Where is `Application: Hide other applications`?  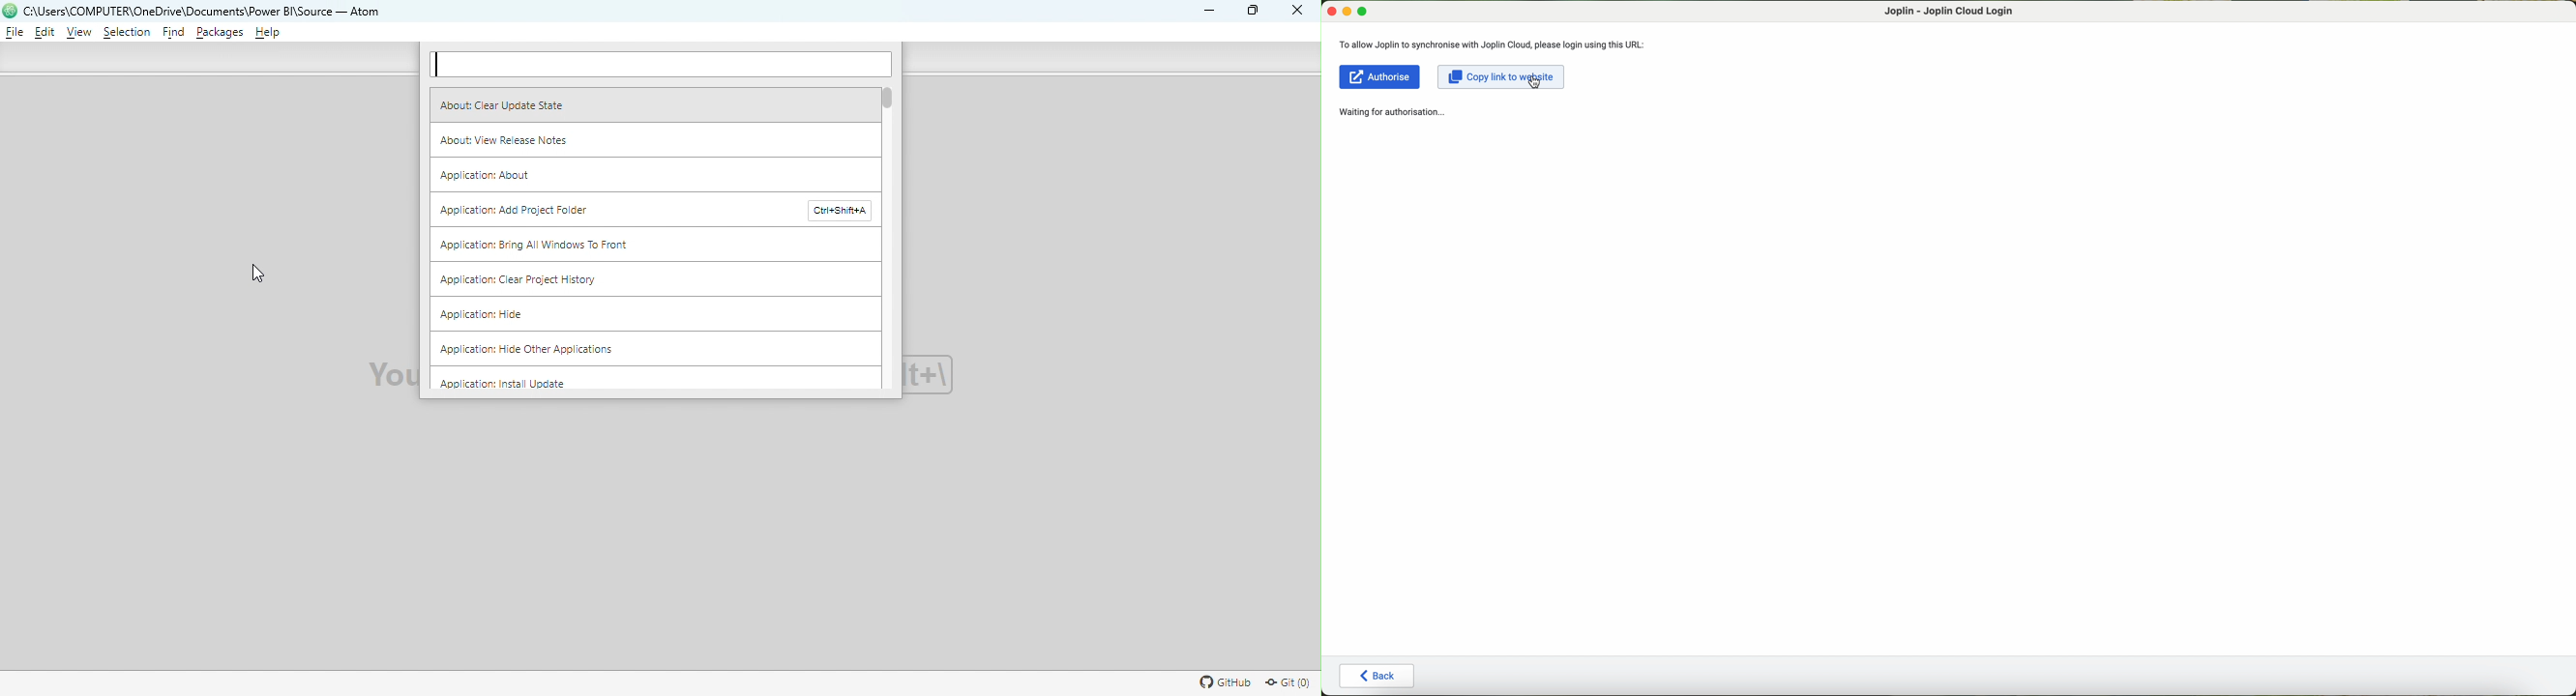
Application: Hide other applications is located at coordinates (640, 350).